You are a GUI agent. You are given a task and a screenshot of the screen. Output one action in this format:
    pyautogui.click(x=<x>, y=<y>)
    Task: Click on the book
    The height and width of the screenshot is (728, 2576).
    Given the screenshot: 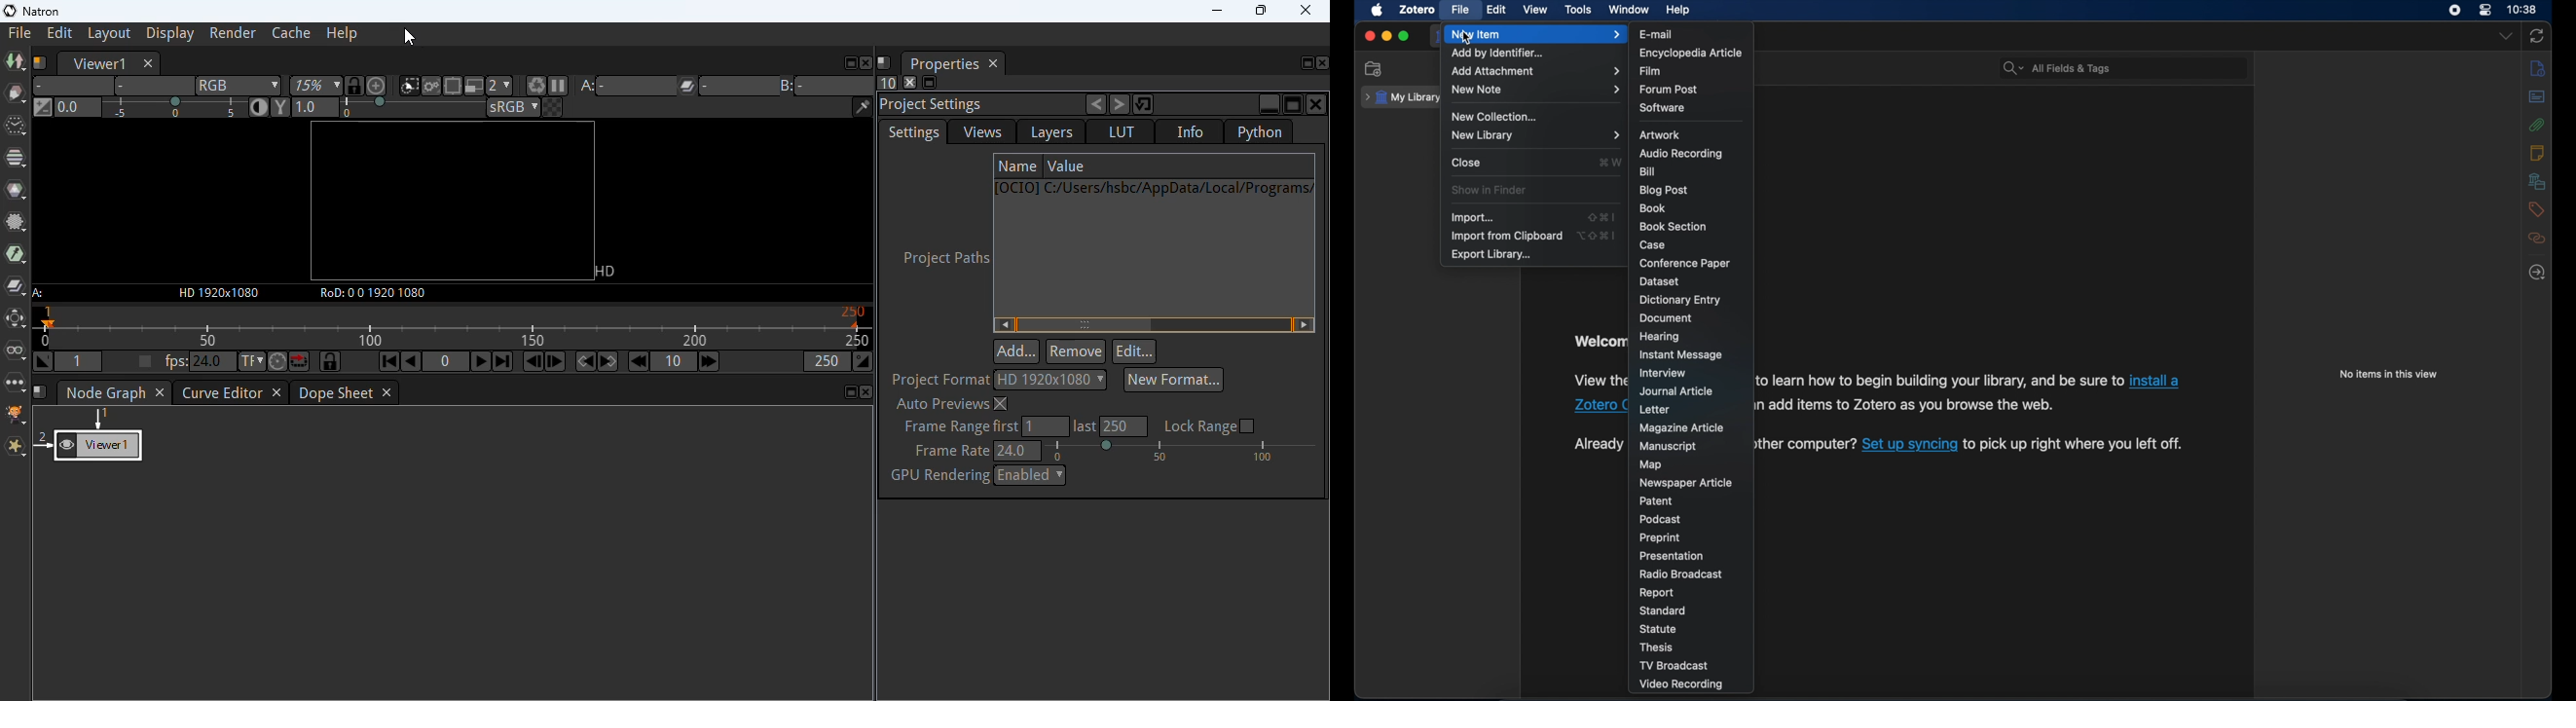 What is the action you would take?
    pyautogui.click(x=1656, y=209)
    